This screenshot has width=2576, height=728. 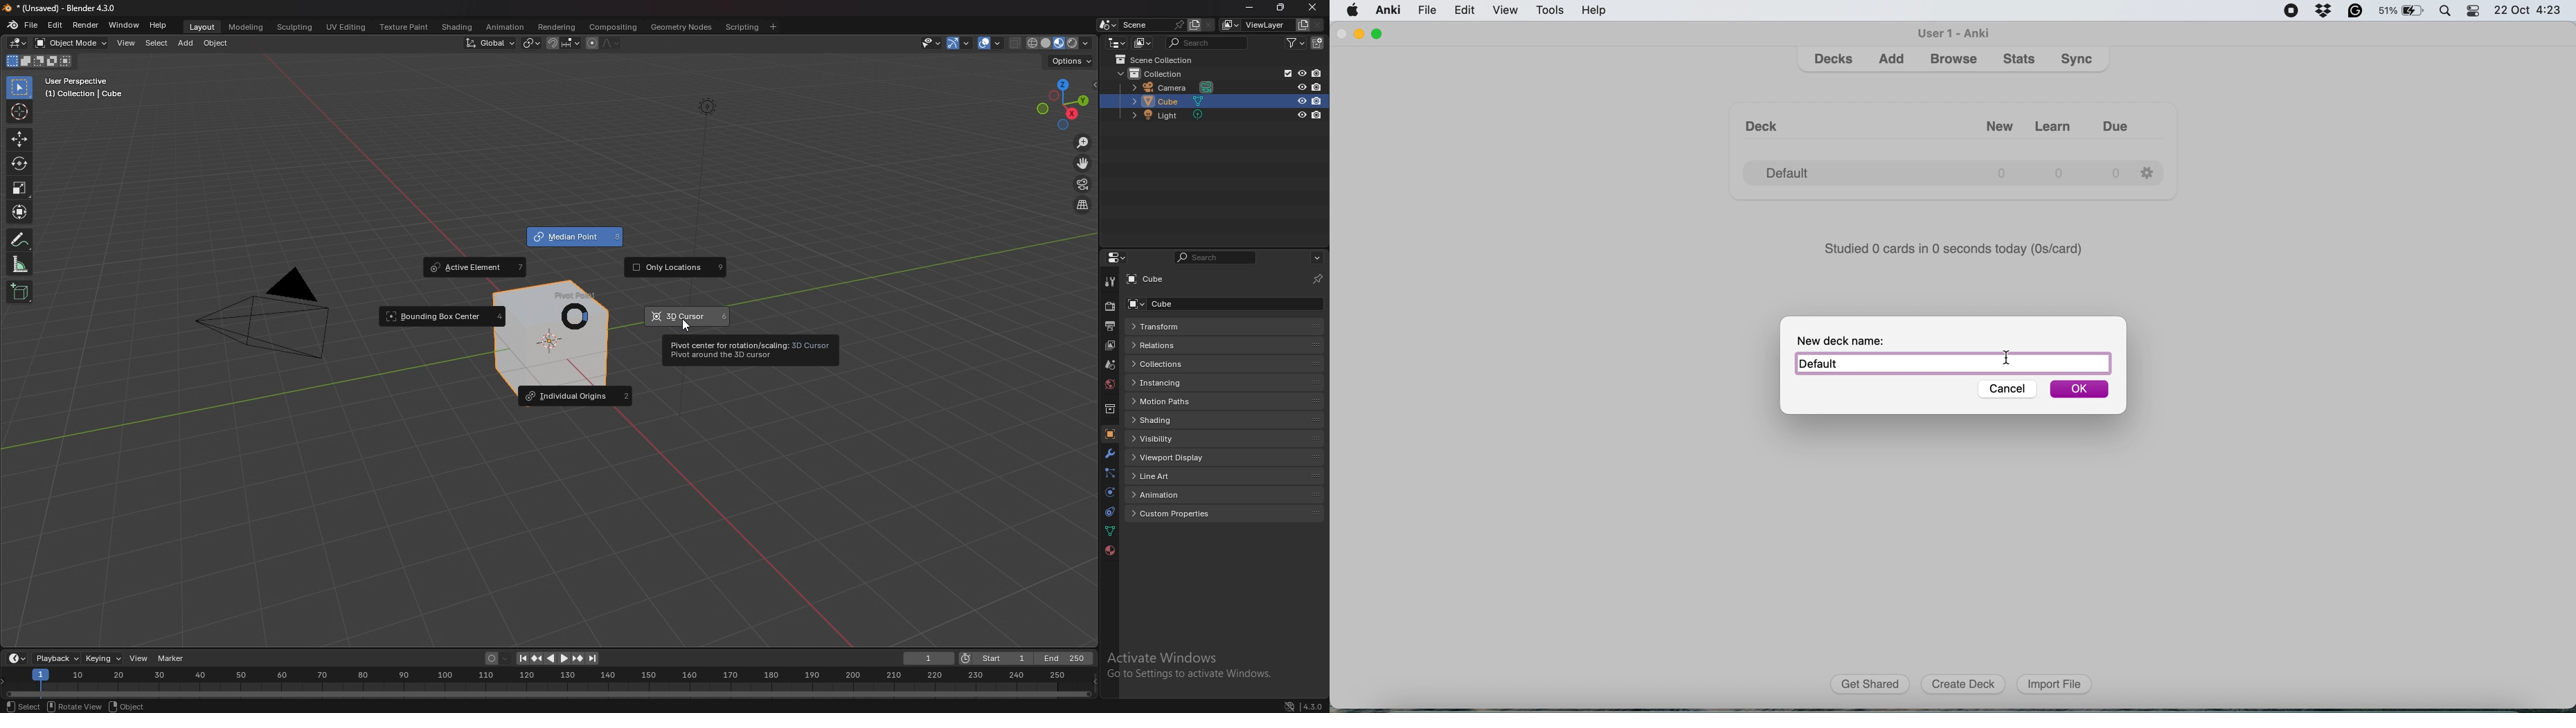 I want to click on geometry nodes, so click(x=681, y=26).